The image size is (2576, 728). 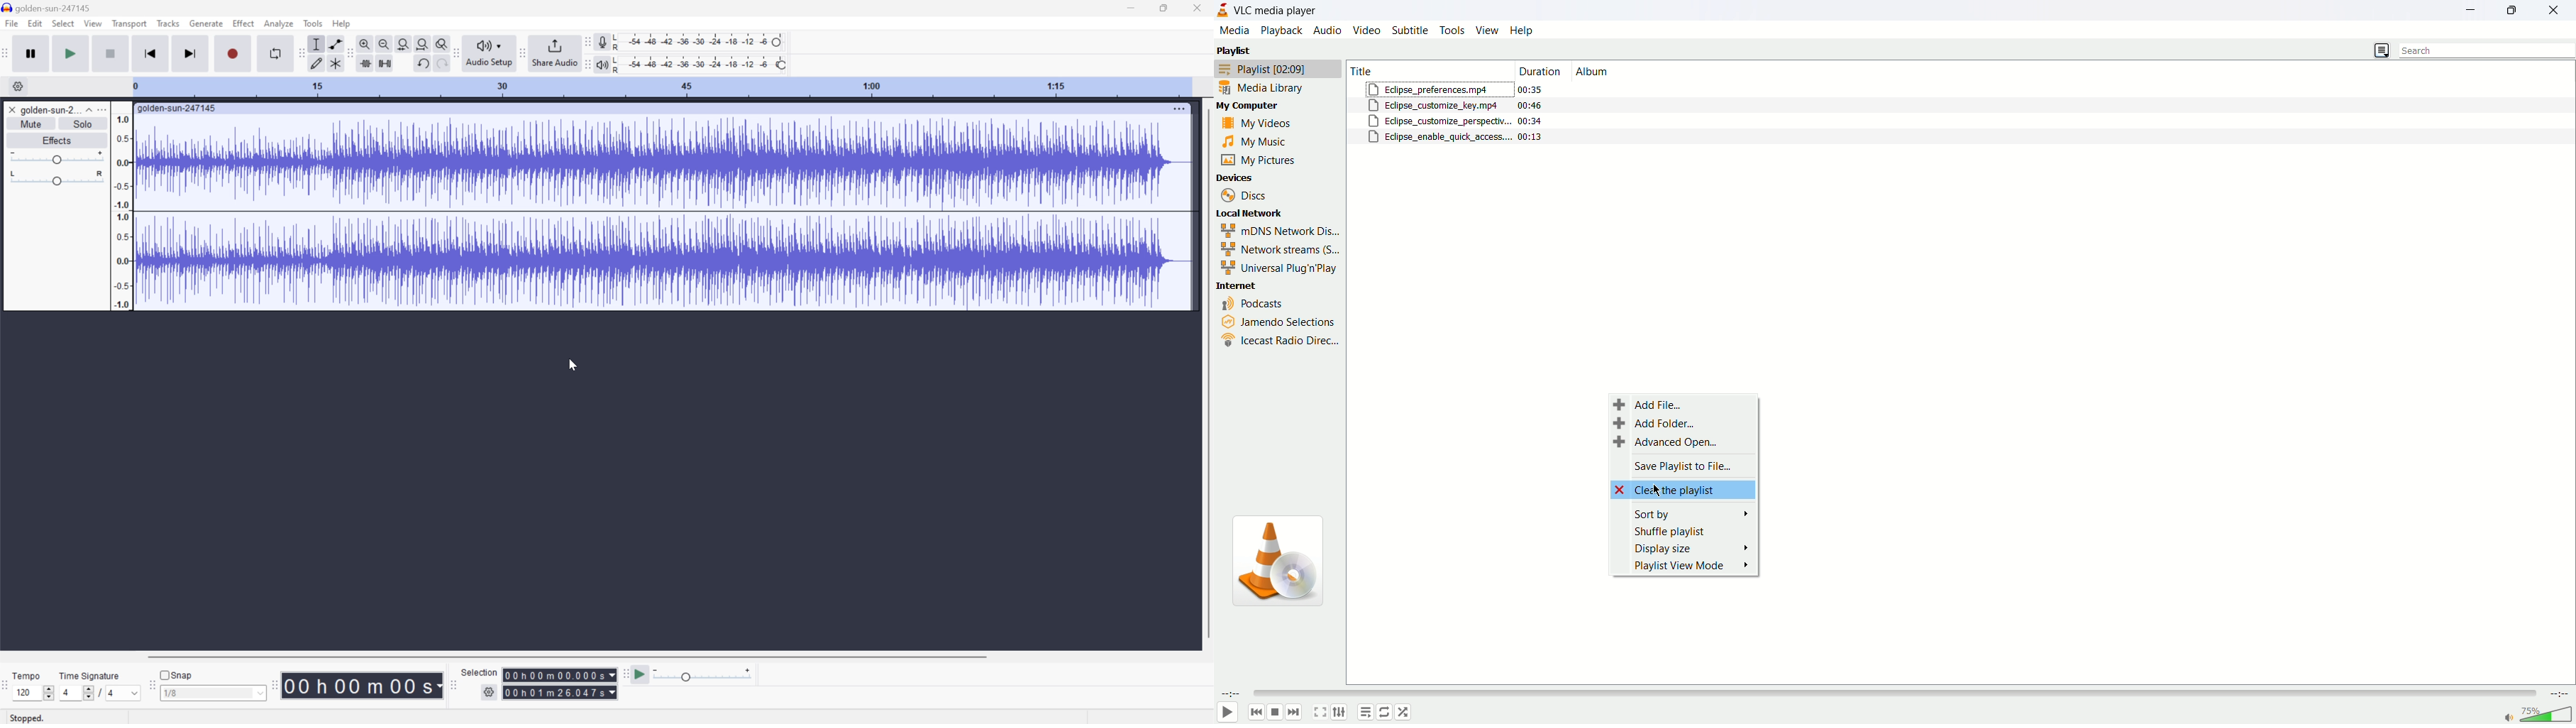 I want to click on Play, so click(x=72, y=53).